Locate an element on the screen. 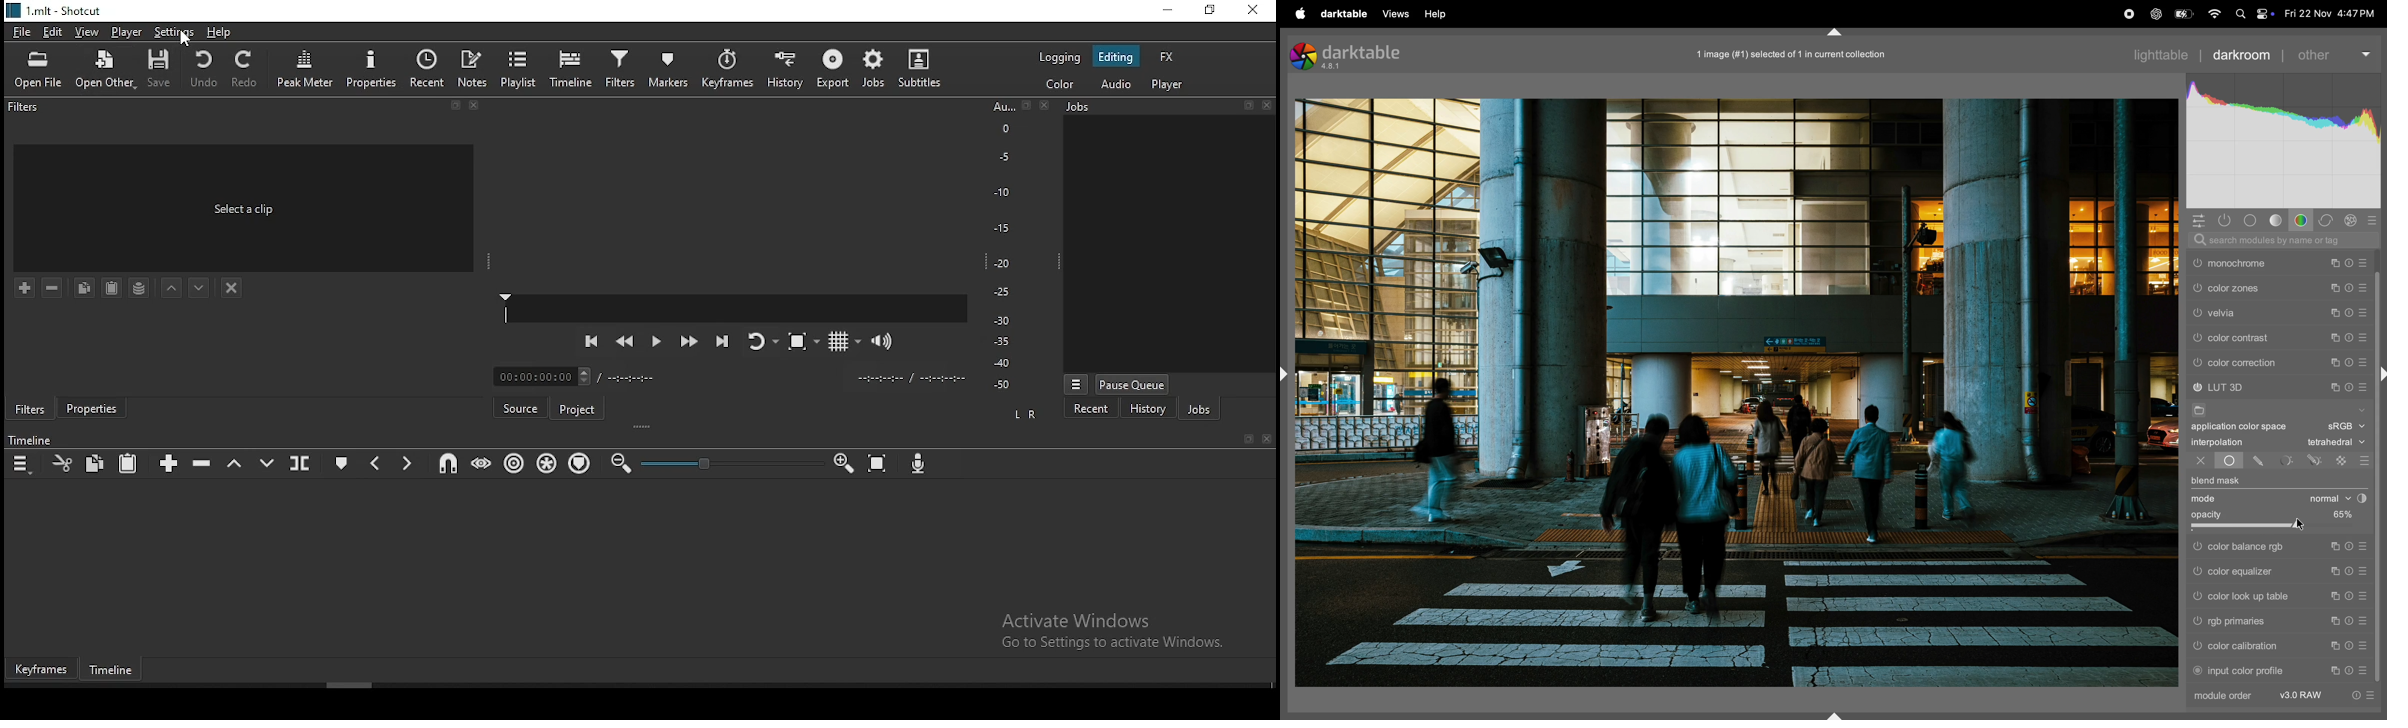 Image resolution: width=2408 pixels, height=728 pixels. source is located at coordinates (519, 406).